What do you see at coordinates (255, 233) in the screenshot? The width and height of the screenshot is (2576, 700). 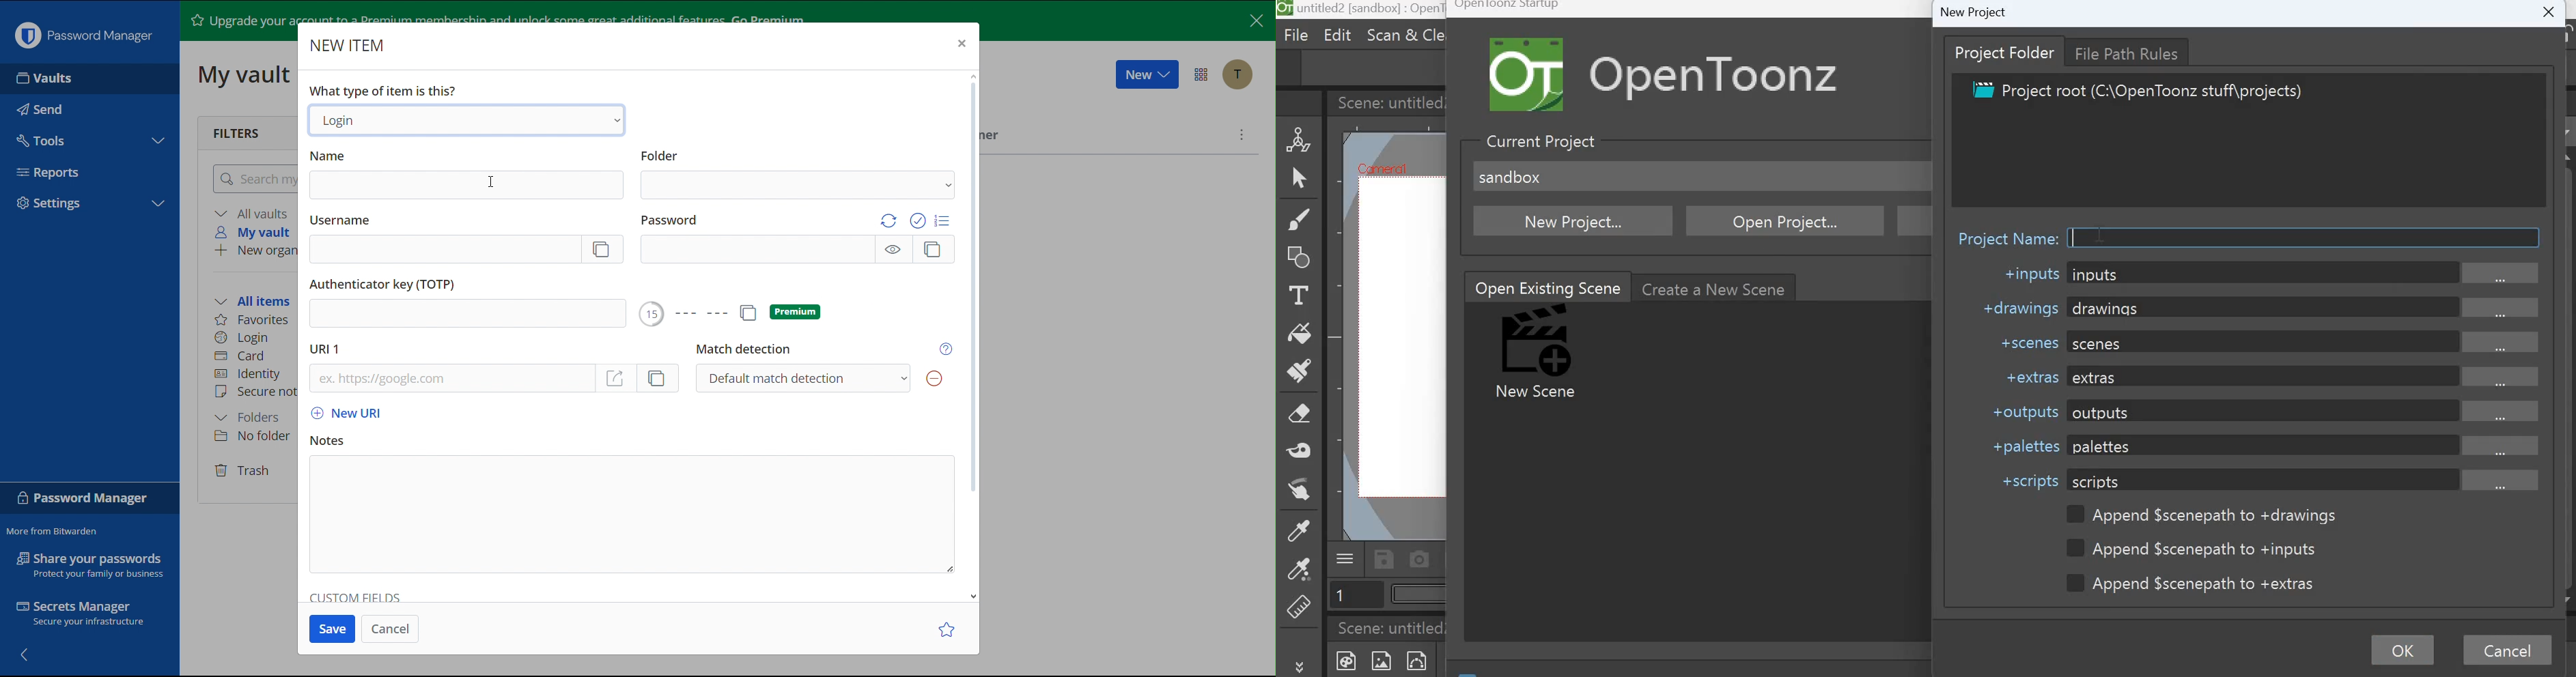 I see `My vault` at bounding box center [255, 233].